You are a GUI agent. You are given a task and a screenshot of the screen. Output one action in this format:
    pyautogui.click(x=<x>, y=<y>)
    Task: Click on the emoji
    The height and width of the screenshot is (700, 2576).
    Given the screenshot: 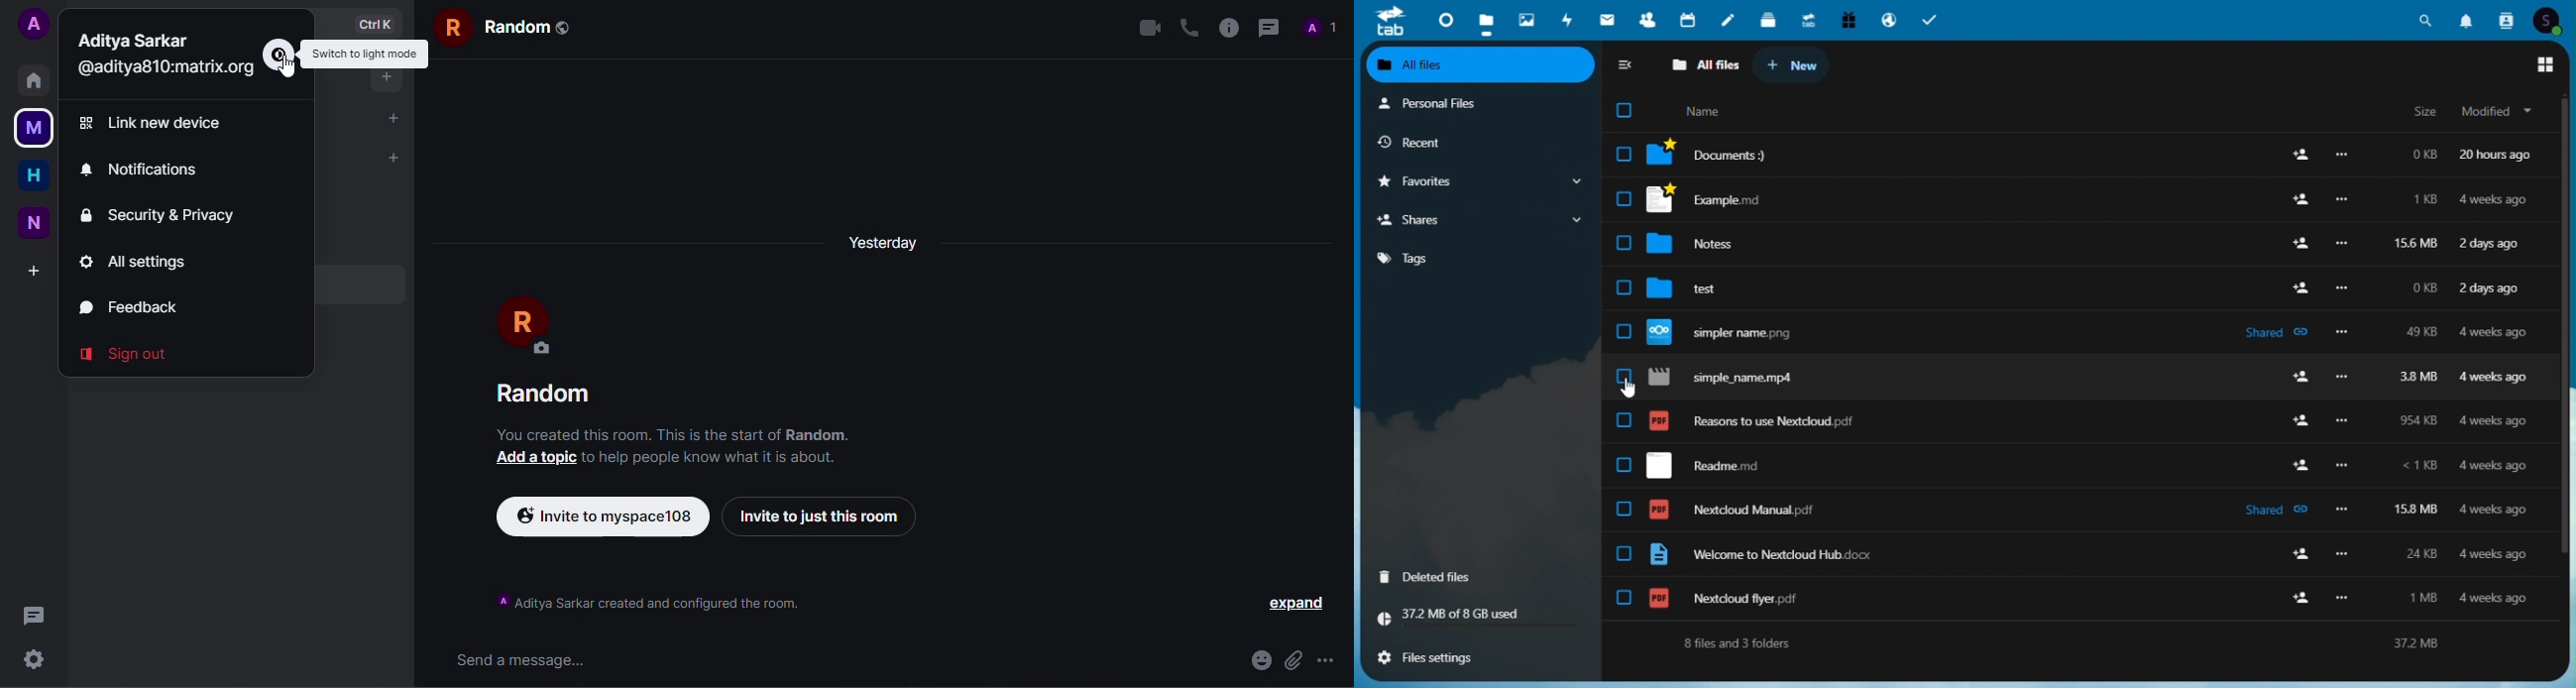 What is the action you would take?
    pyautogui.click(x=1260, y=660)
    